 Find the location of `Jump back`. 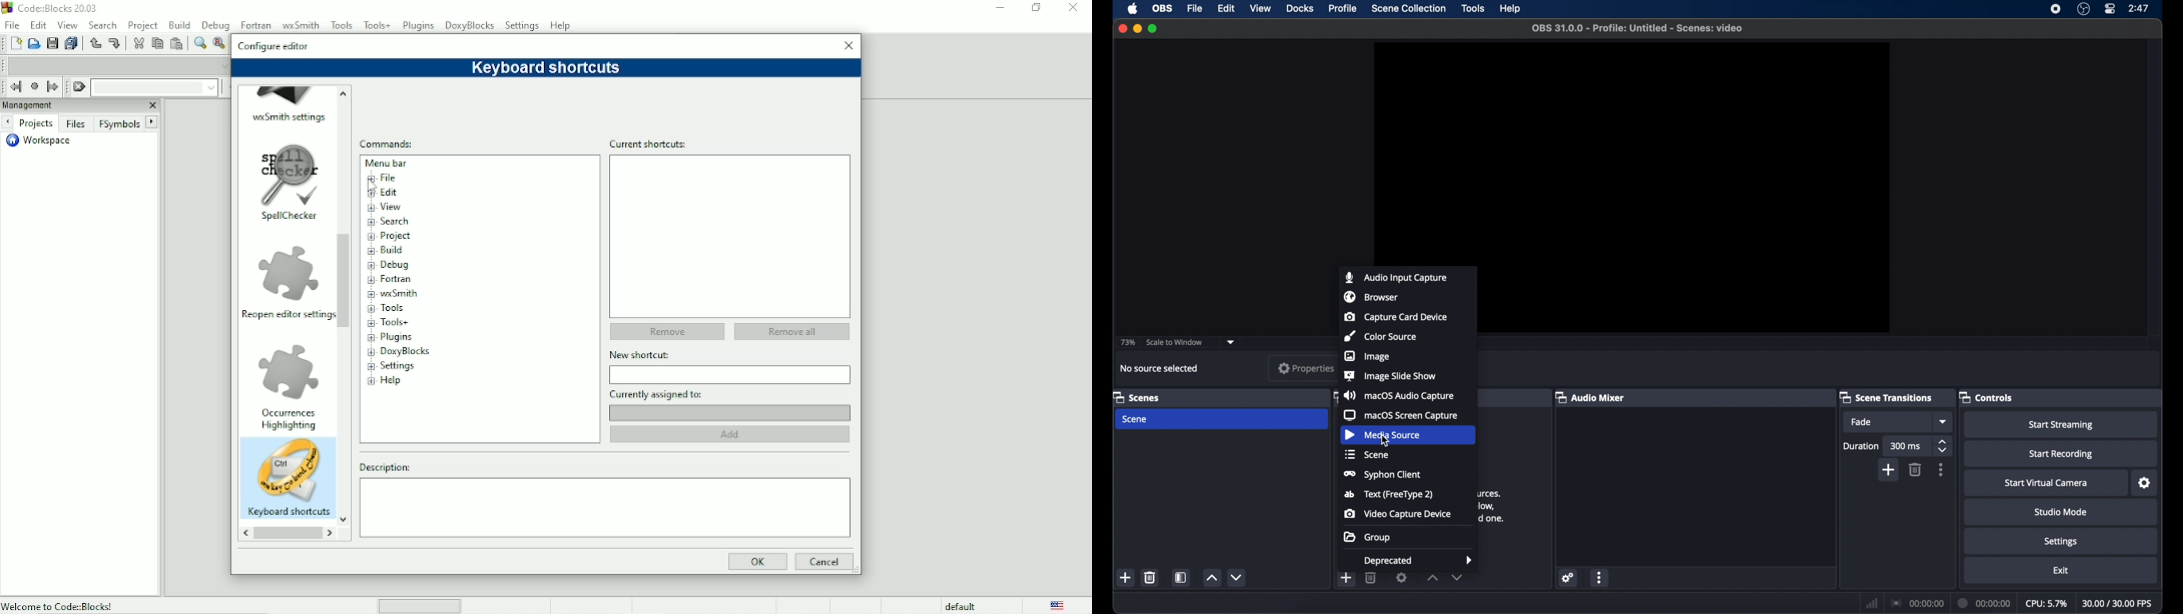

Jump back is located at coordinates (14, 87).